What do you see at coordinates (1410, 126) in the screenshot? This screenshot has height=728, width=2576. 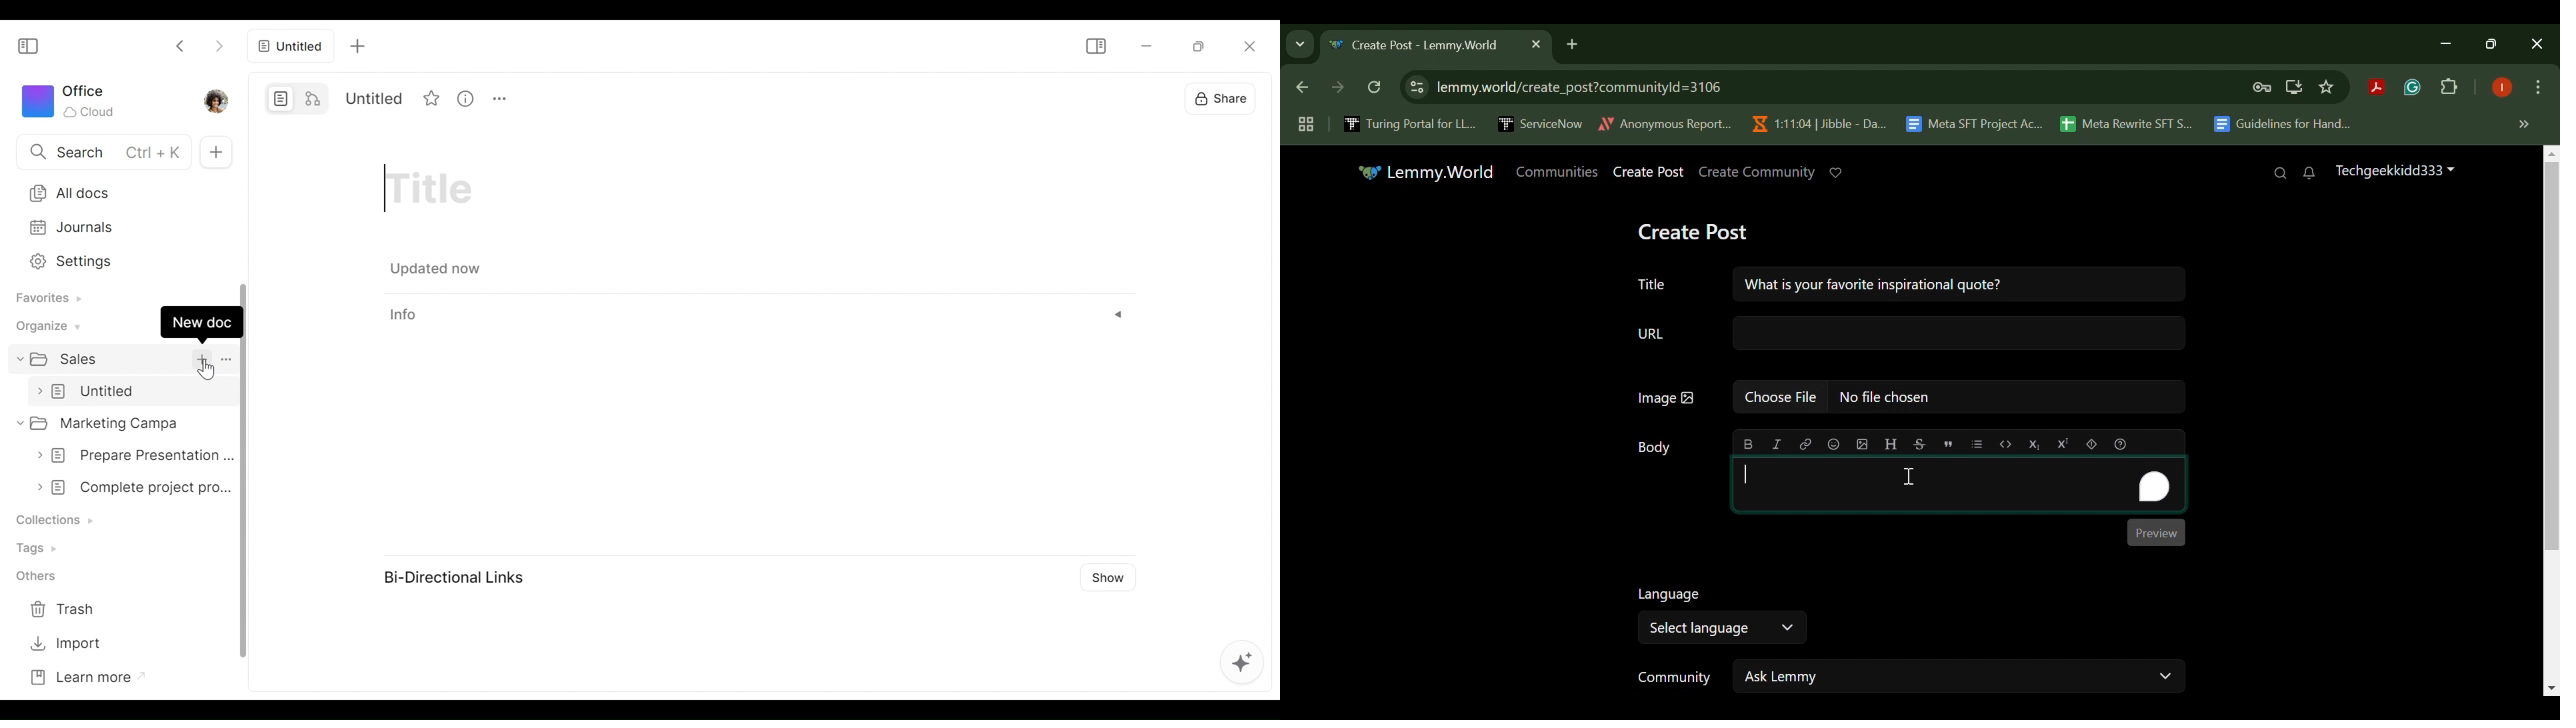 I see `Turing Portal for LL...` at bounding box center [1410, 126].